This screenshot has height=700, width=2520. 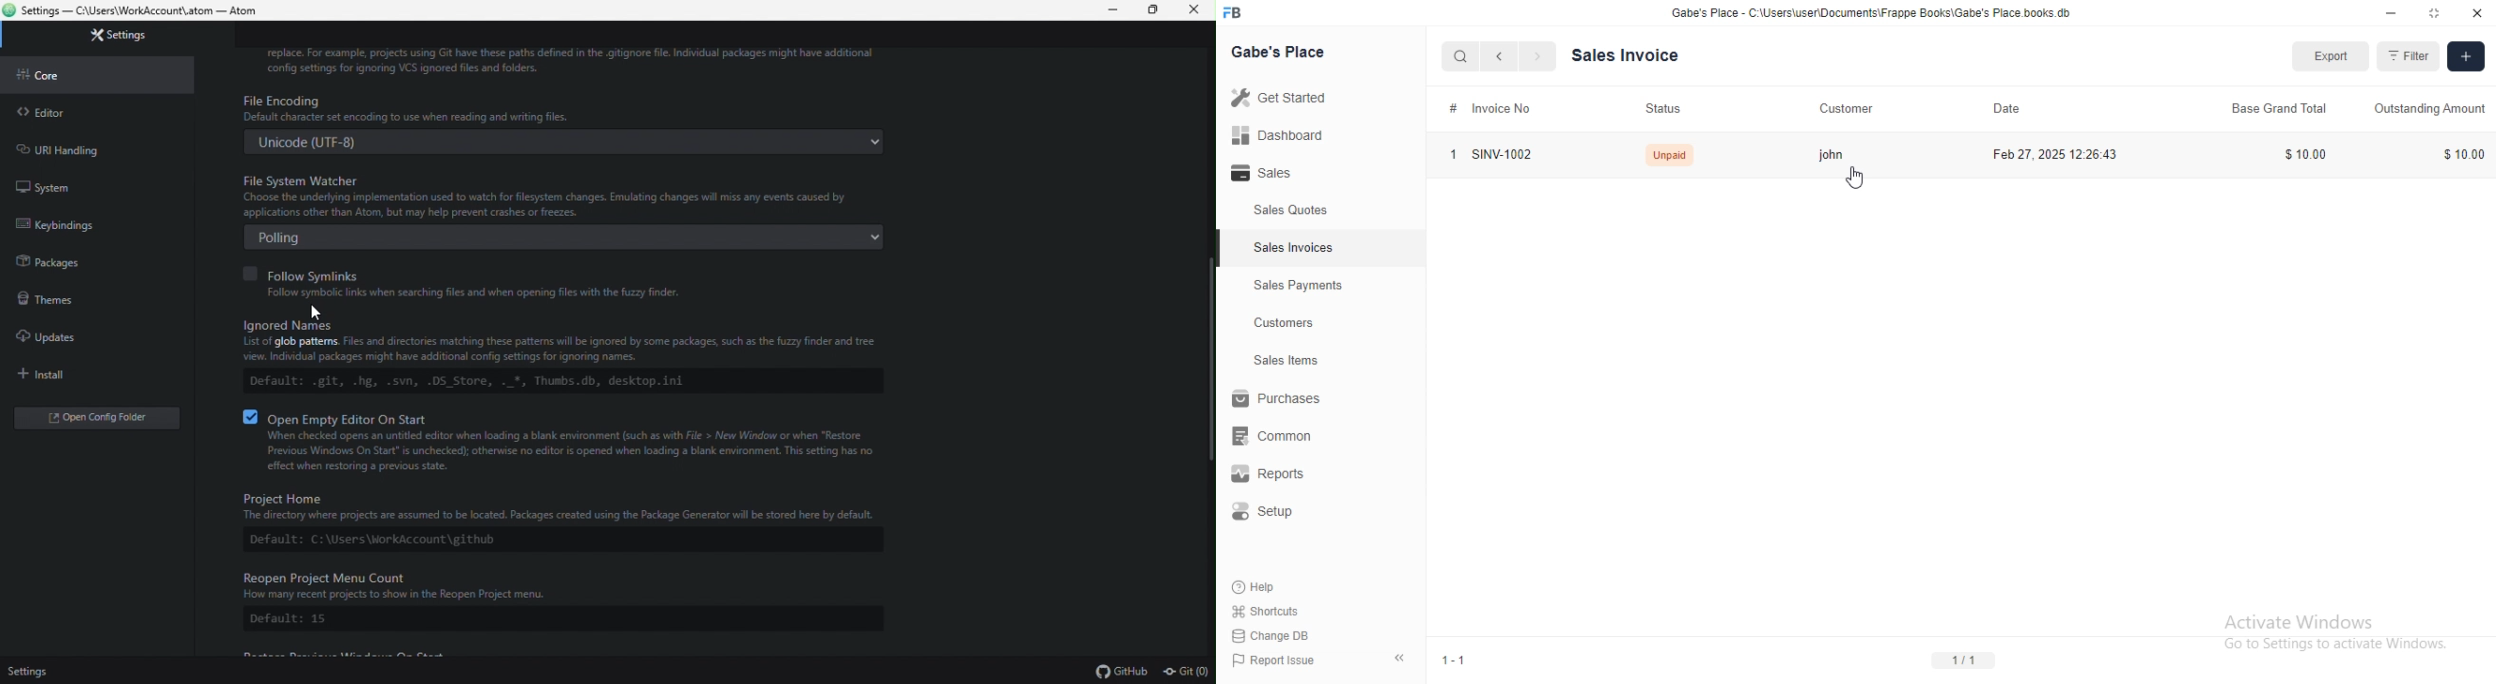 I want to click on close, so click(x=2476, y=12).